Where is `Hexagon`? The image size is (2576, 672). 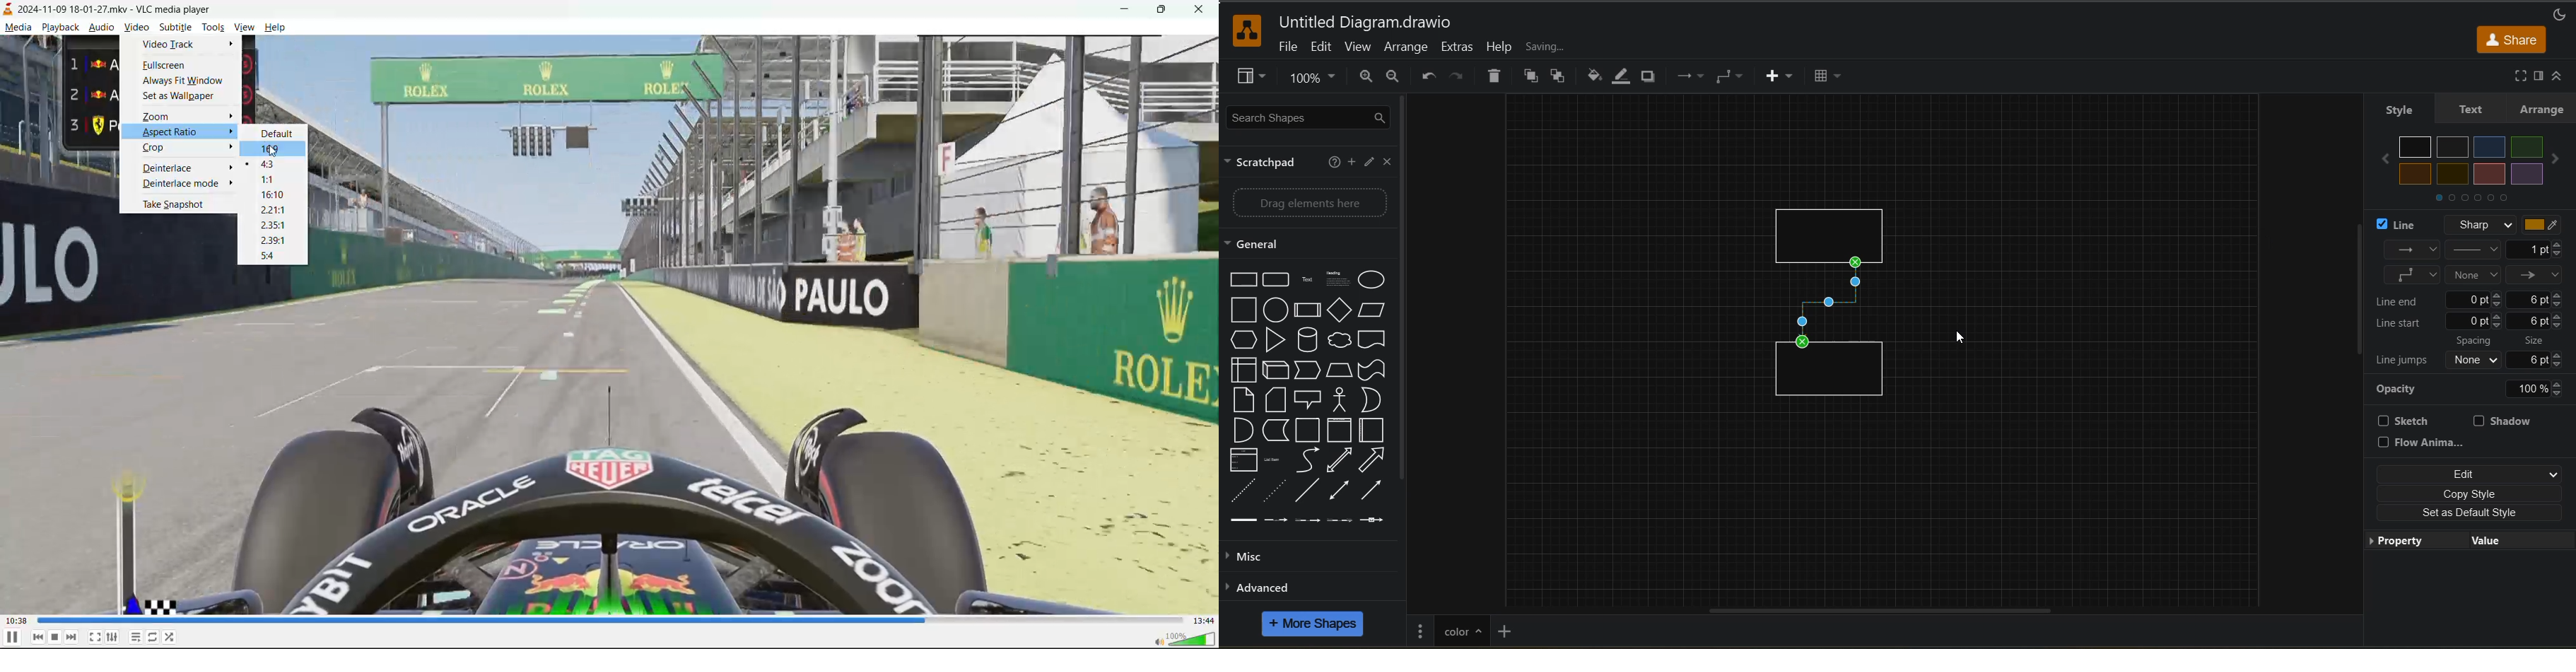
Hexagon is located at coordinates (1243, 340).